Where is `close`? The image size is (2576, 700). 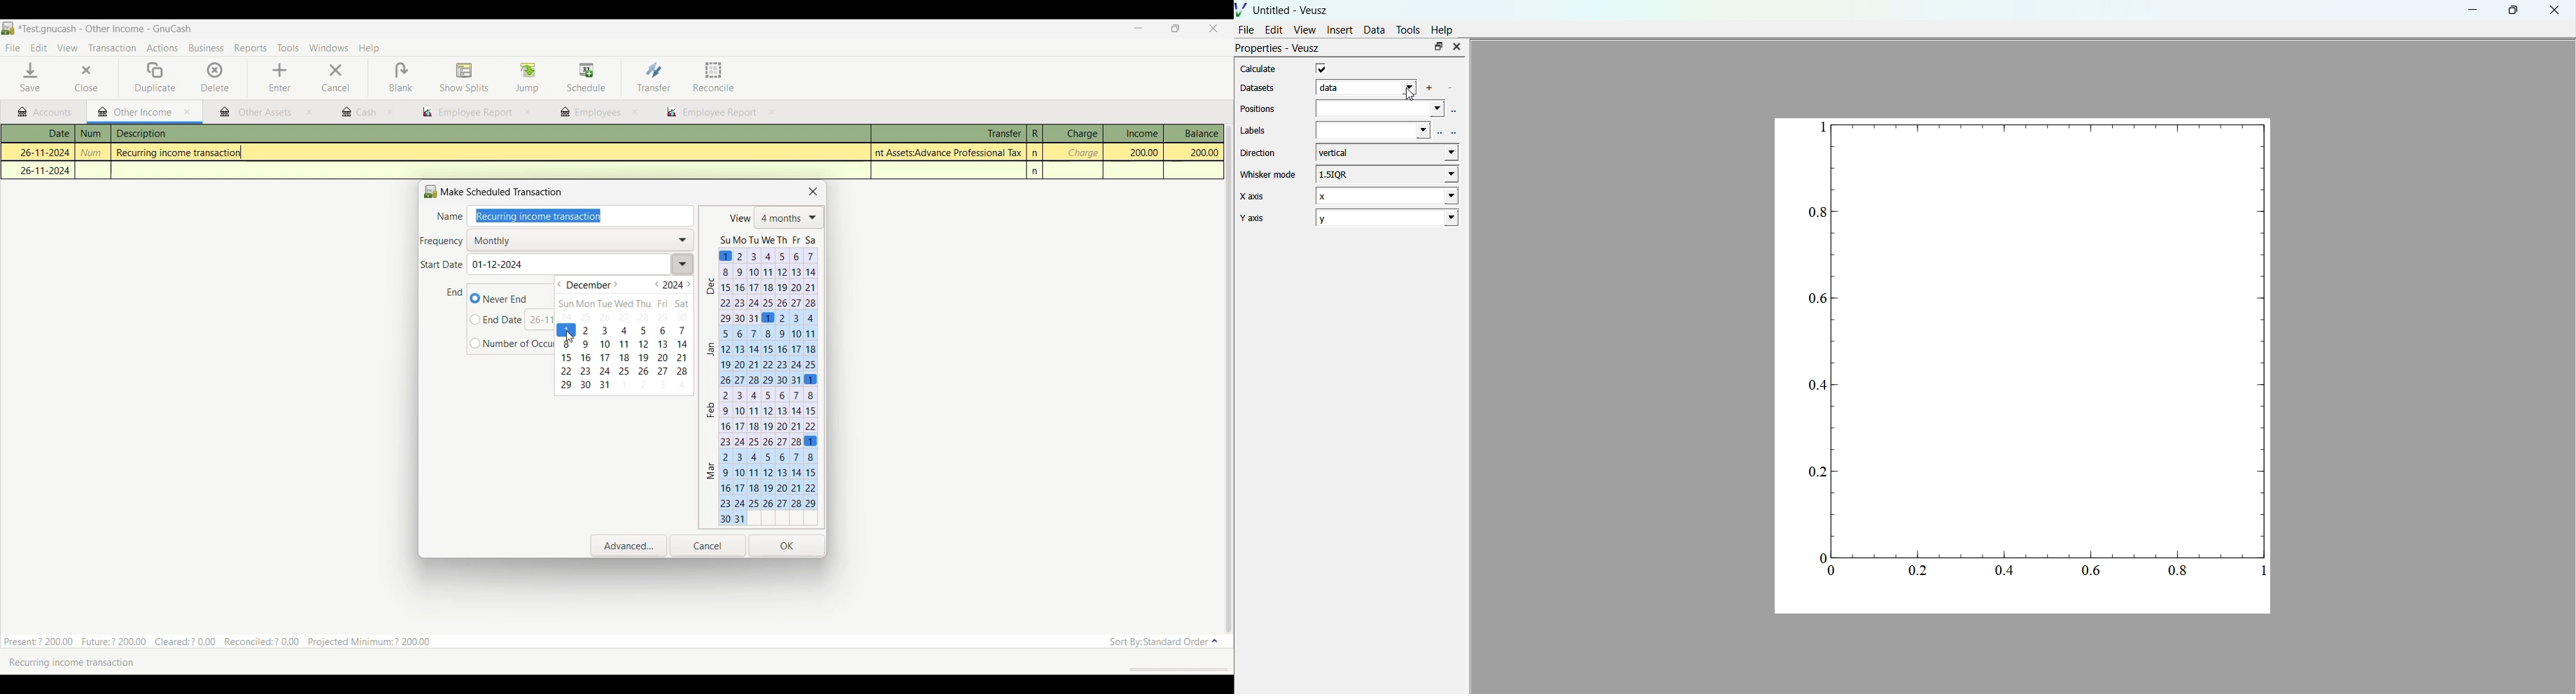
close is located at coordinates (528, 112).